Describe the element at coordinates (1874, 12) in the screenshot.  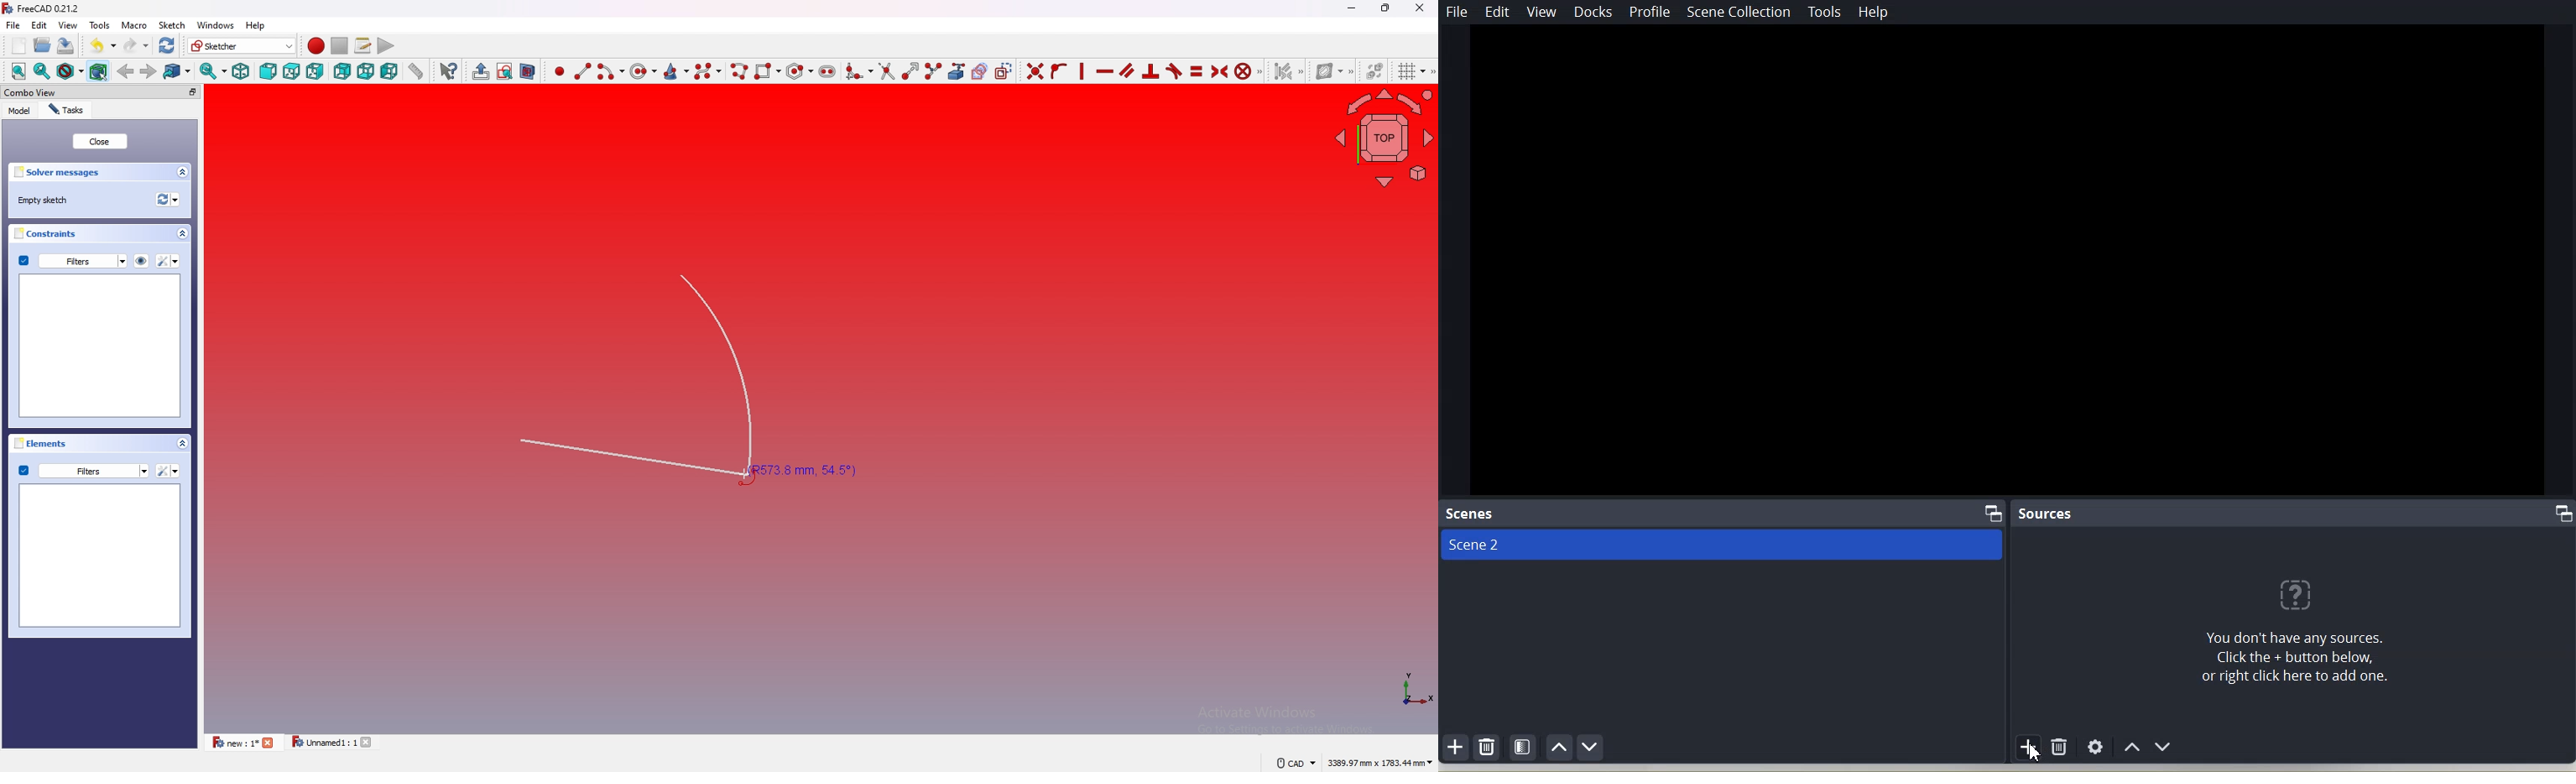
I see `Help` at that location.